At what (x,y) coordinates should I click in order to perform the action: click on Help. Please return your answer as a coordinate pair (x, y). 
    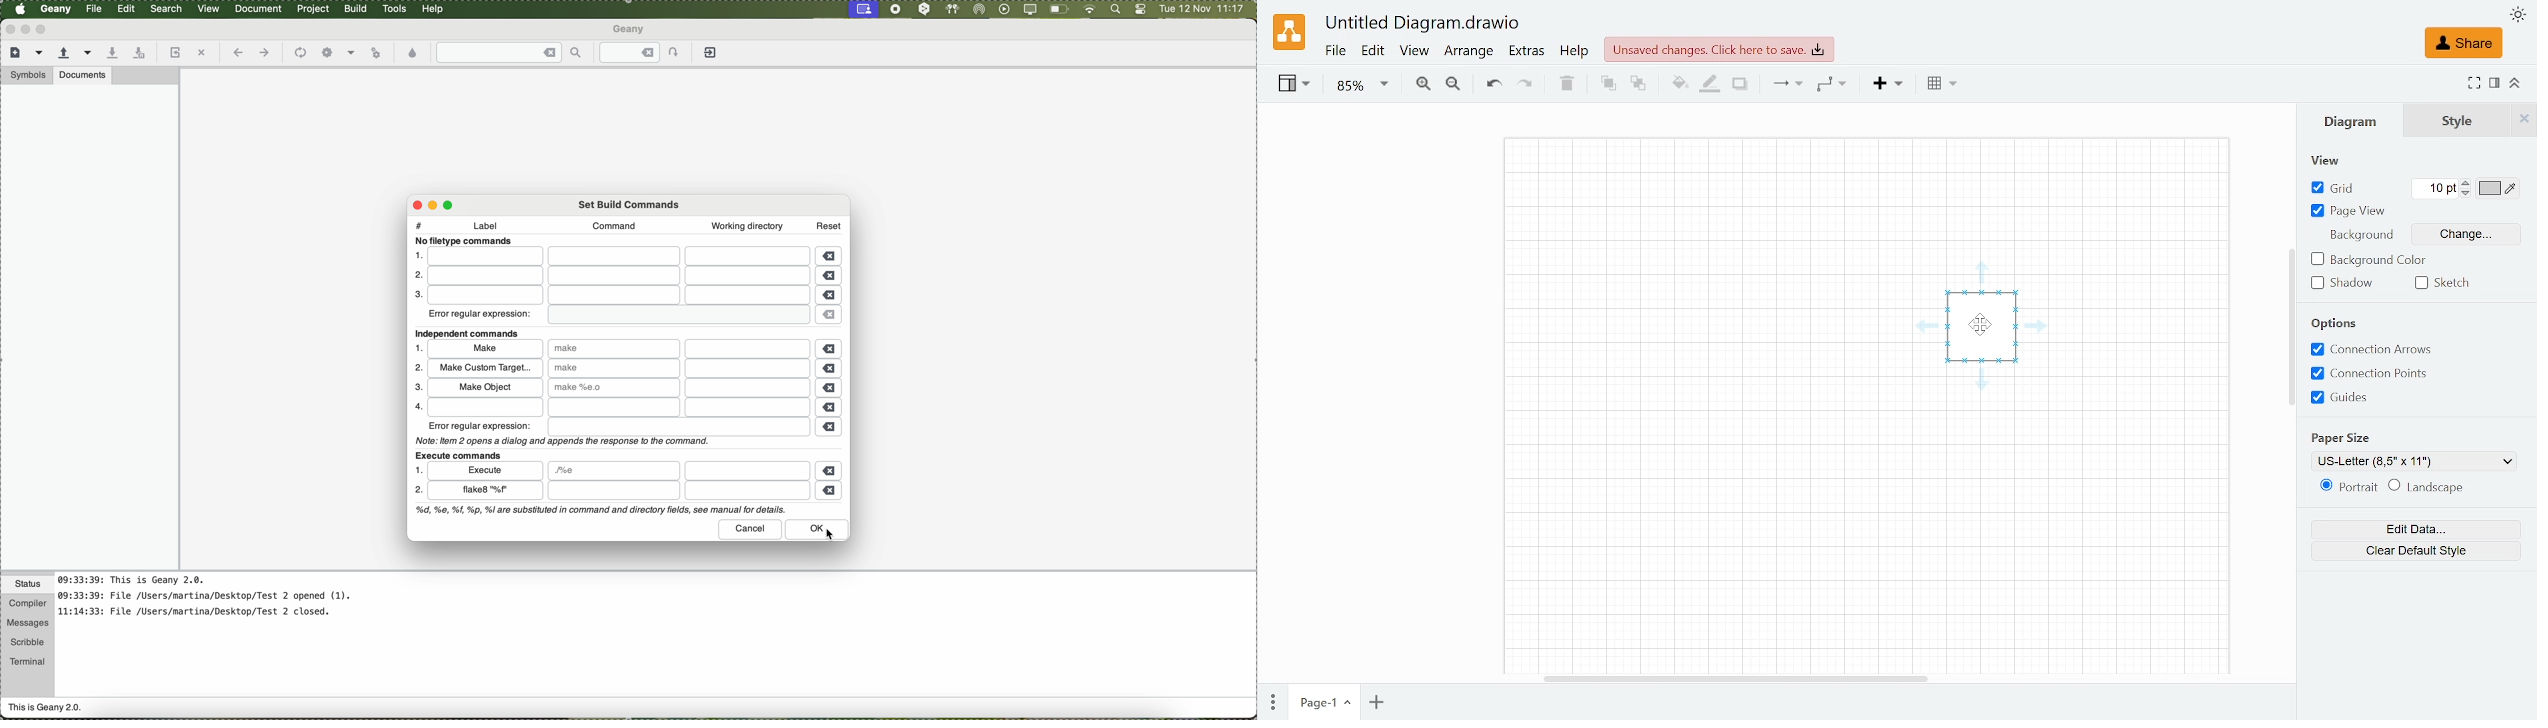
    Looking at the image, I should click on (1575, 51).